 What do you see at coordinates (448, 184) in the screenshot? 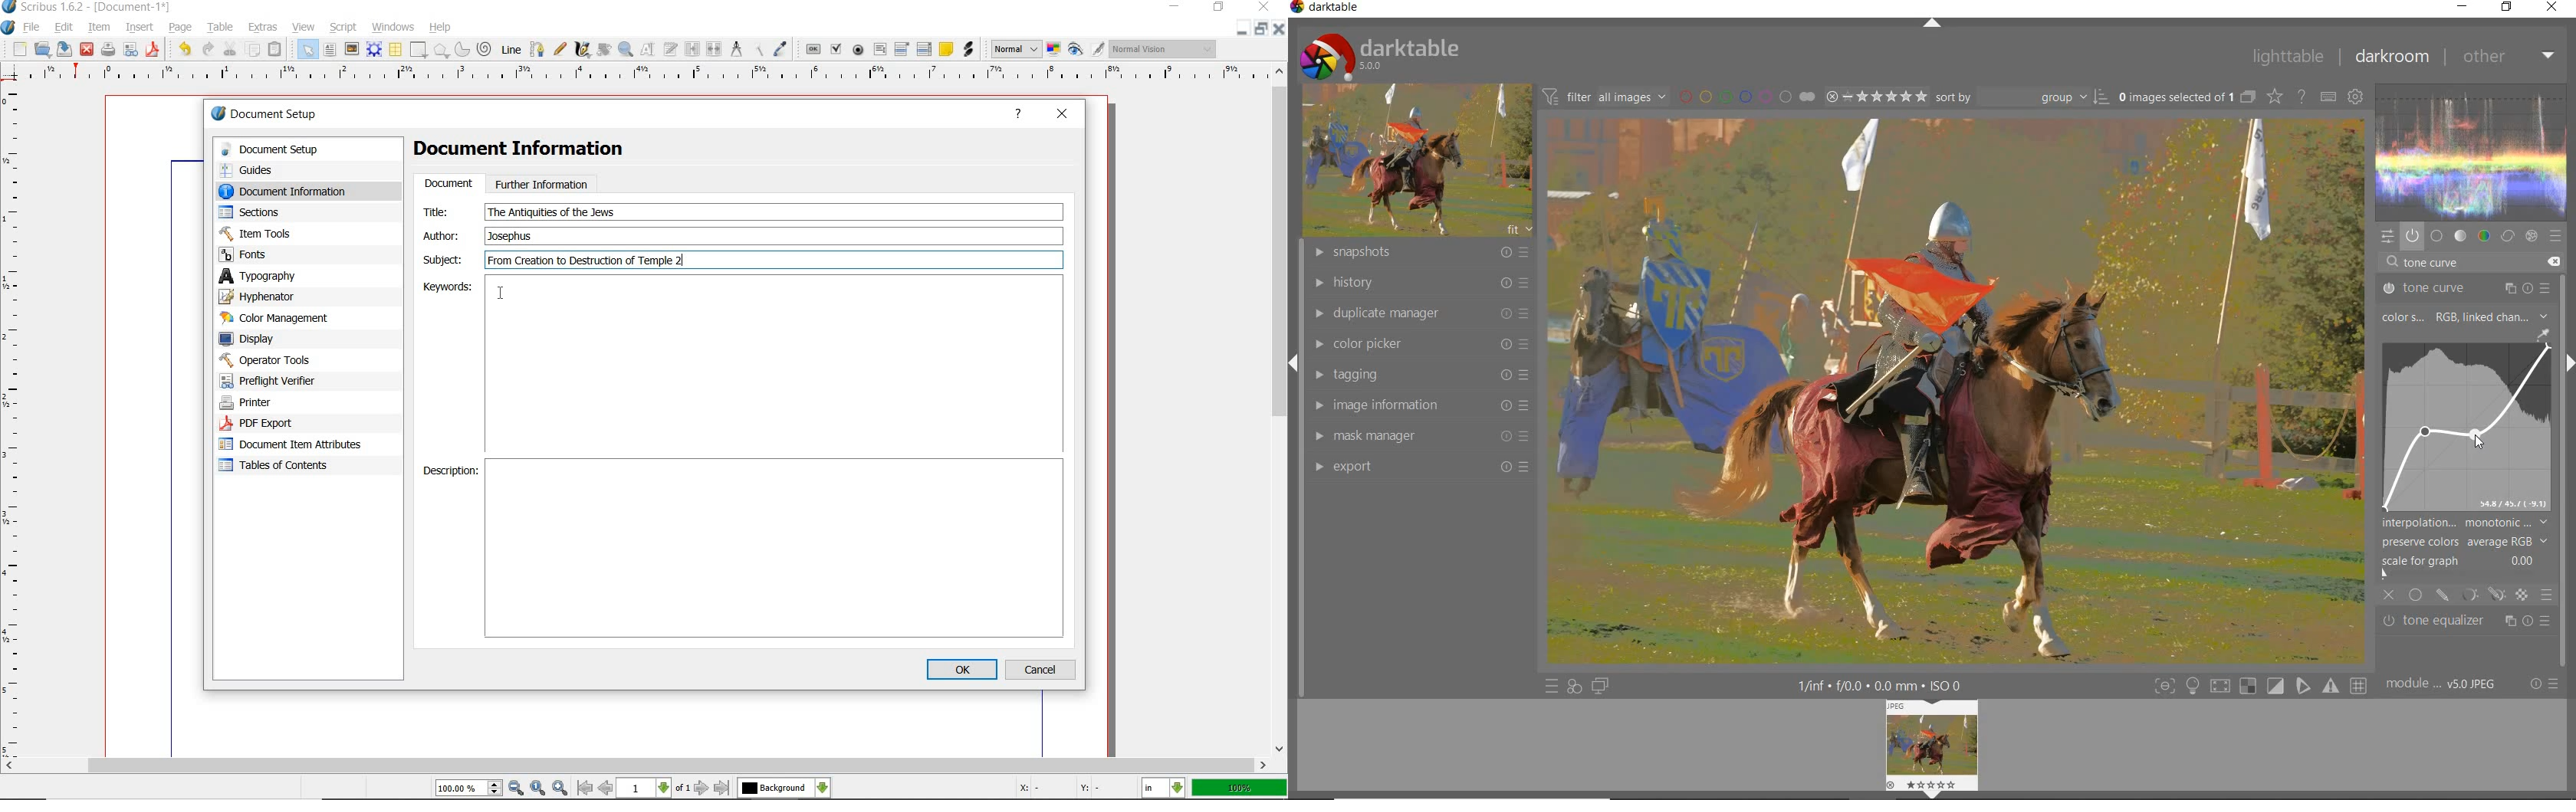
I see `document` at bounding box center [448, 184].